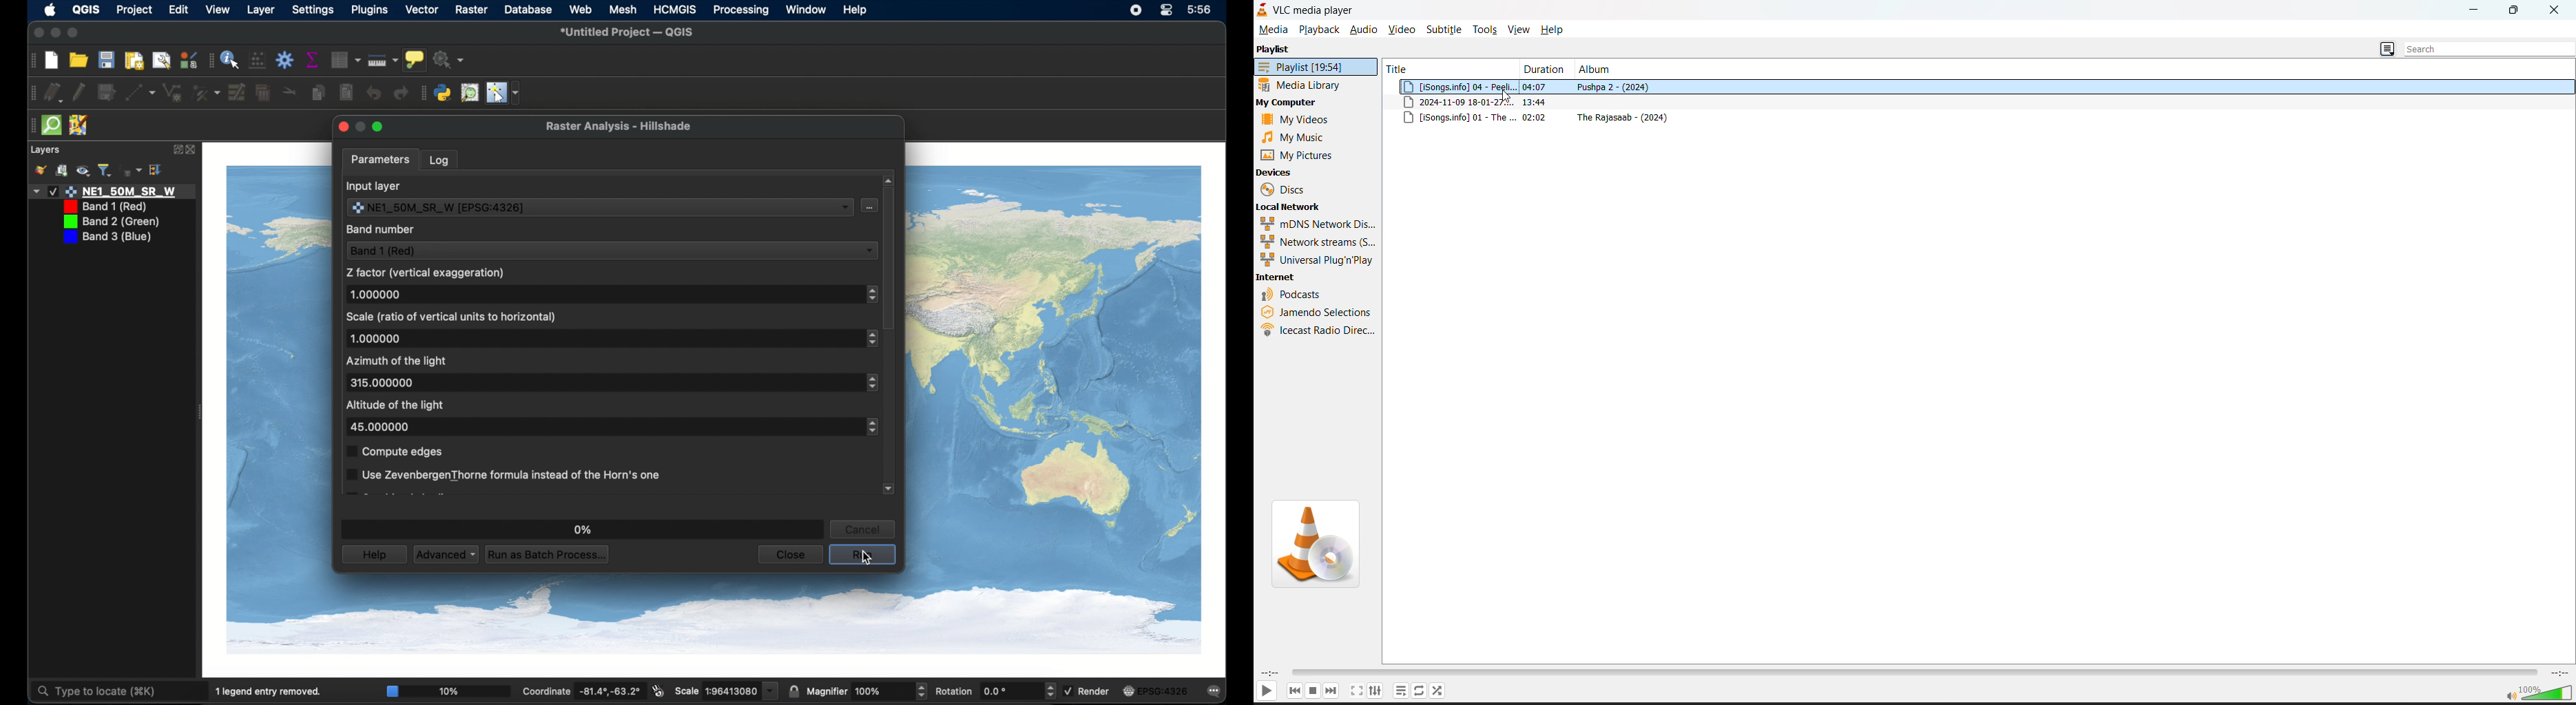 The image size is (2576, 728). I want to click on universal plug n play, so click(1316, 259).